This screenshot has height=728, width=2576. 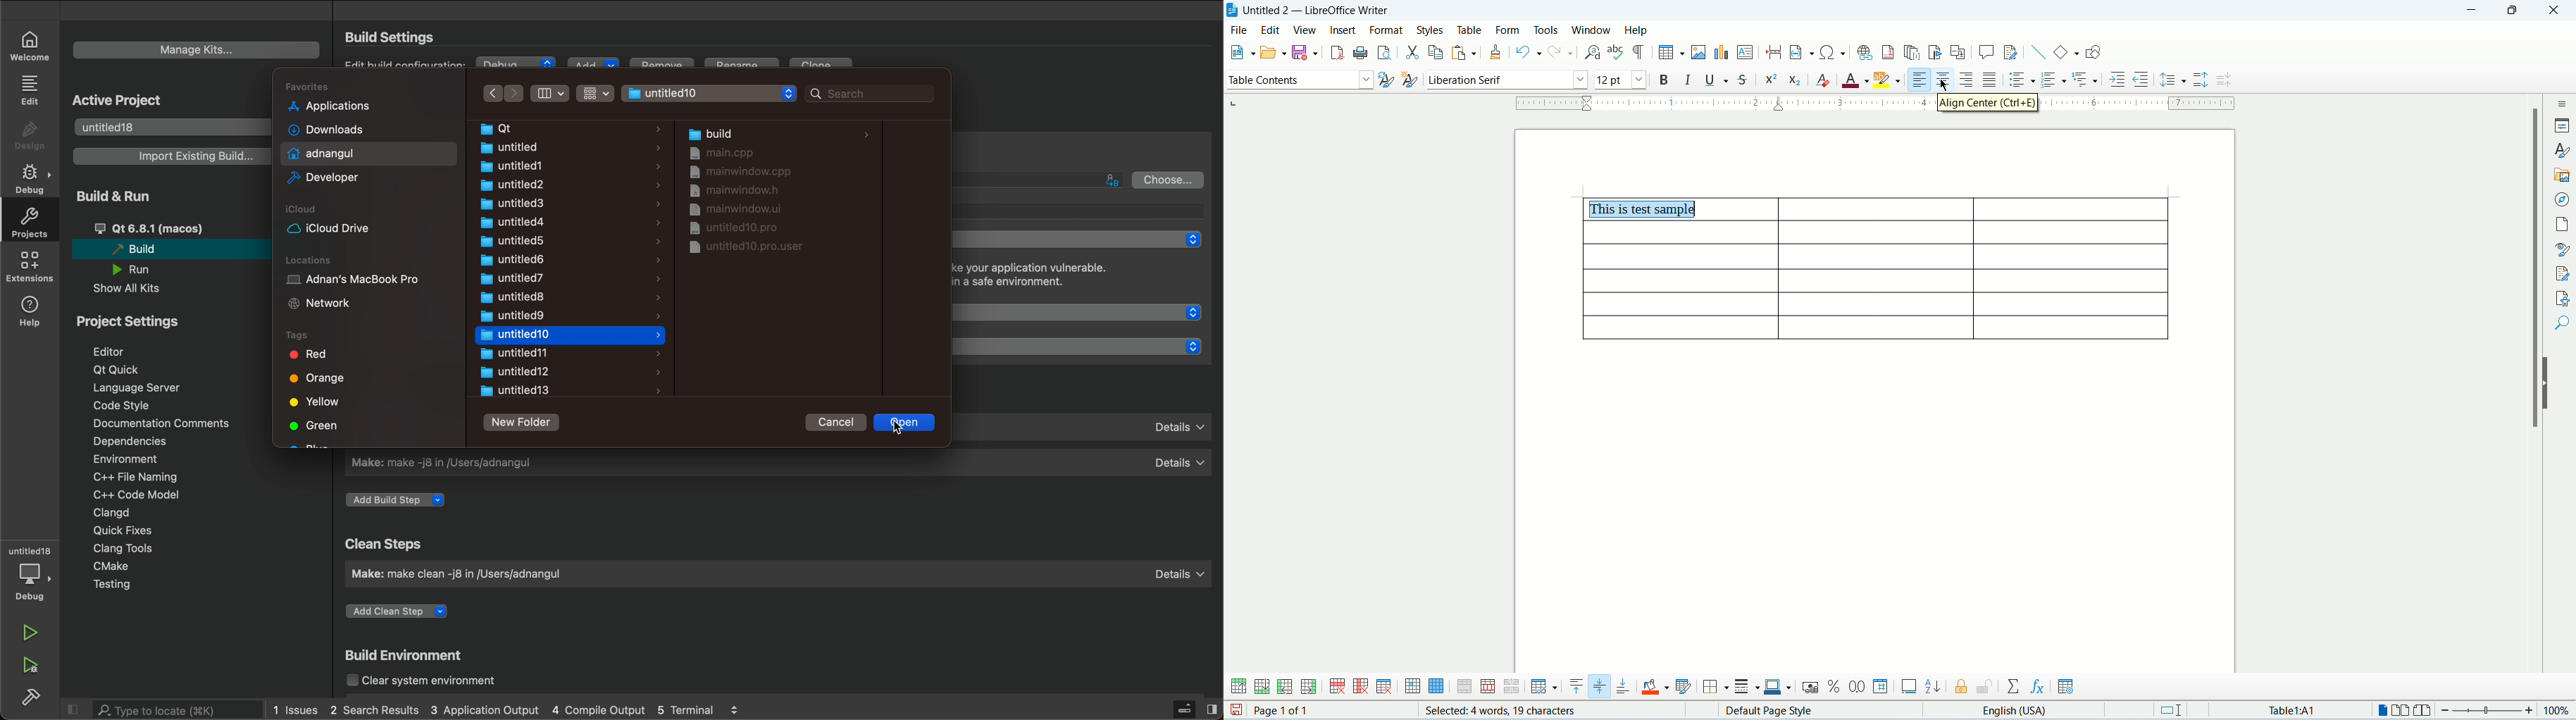 I want to click on hide, so click(x=2548, y=383).